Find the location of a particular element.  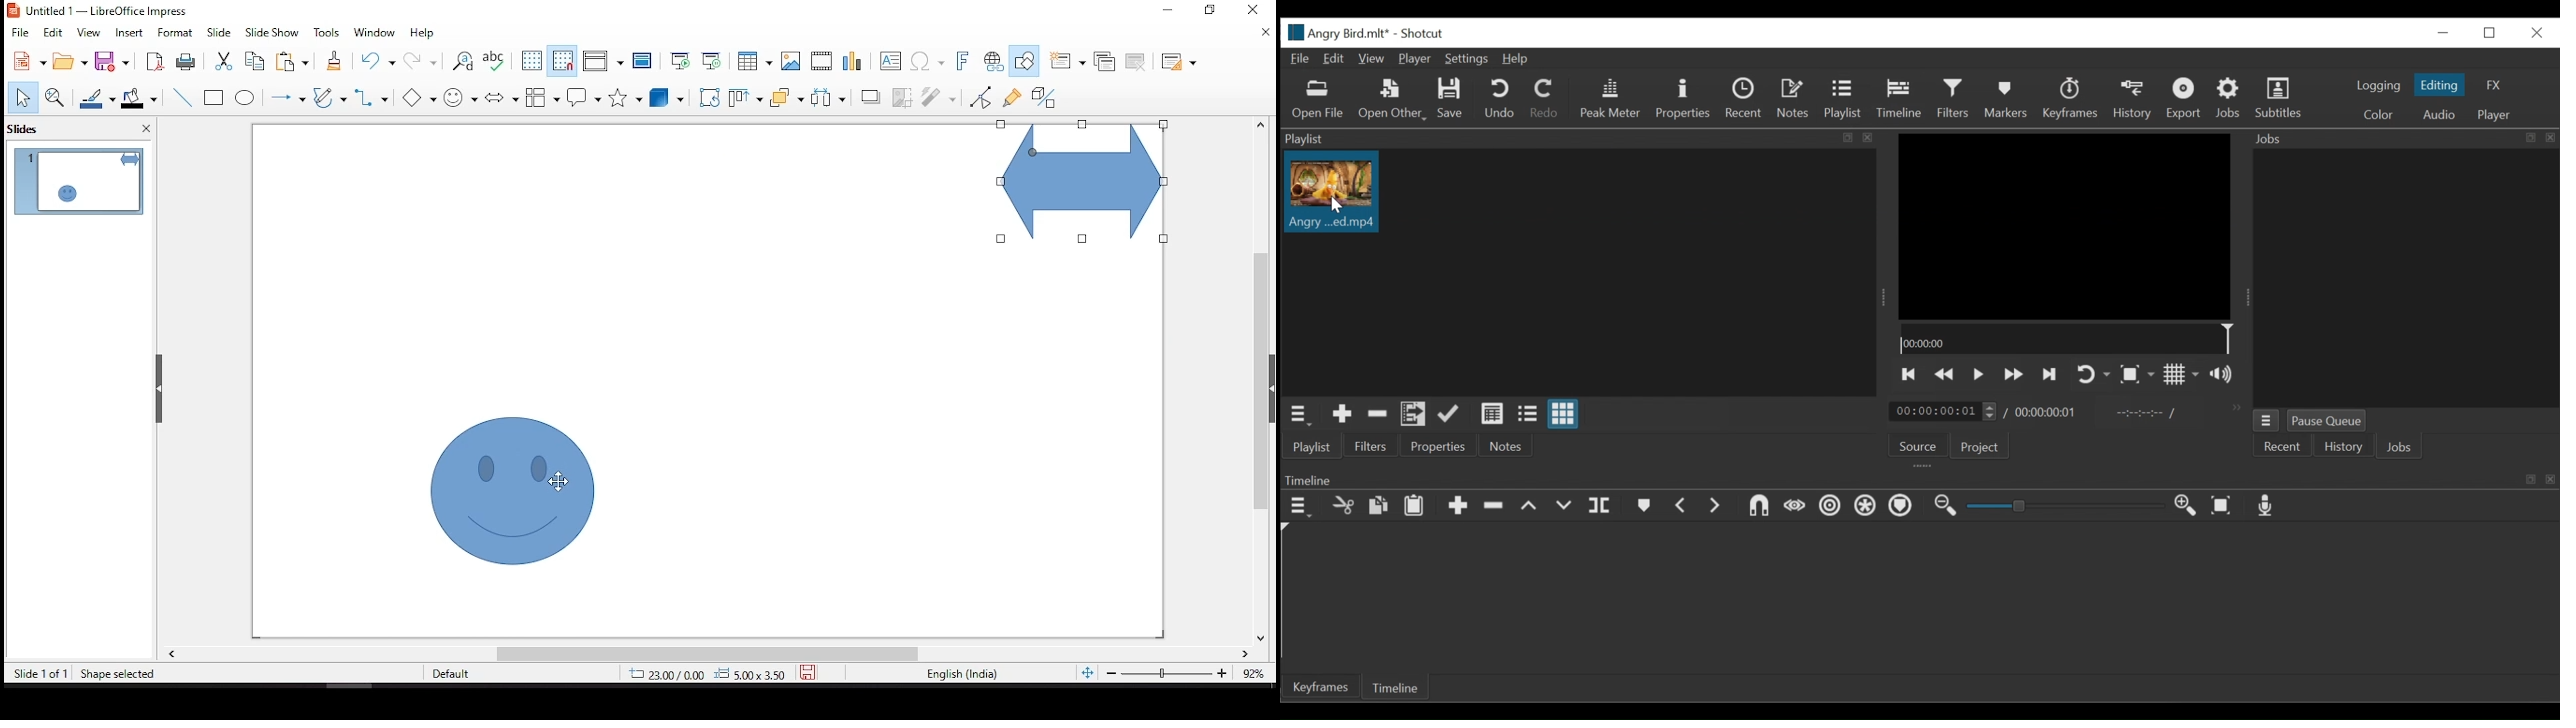

Zoom timeline out is located at coordinates (1945, 505).